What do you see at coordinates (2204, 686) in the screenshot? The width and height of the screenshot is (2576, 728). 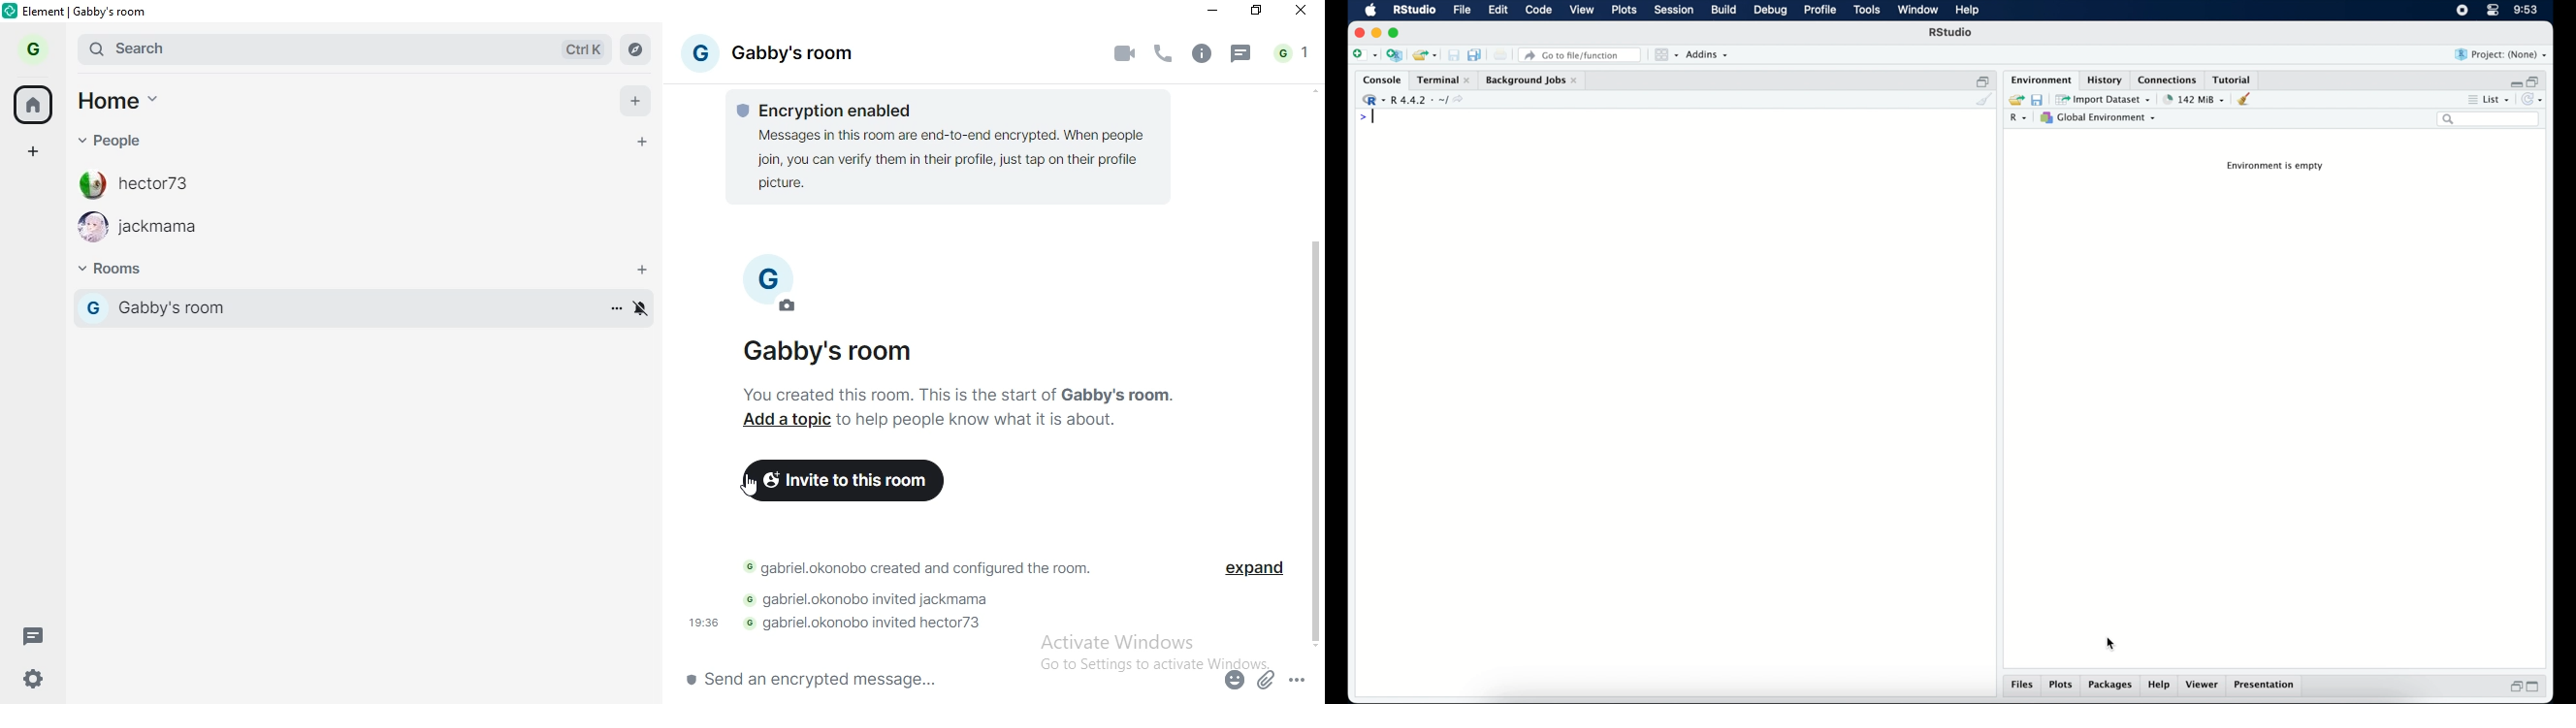 I see `viewer` at bounding box center [2204, 686].